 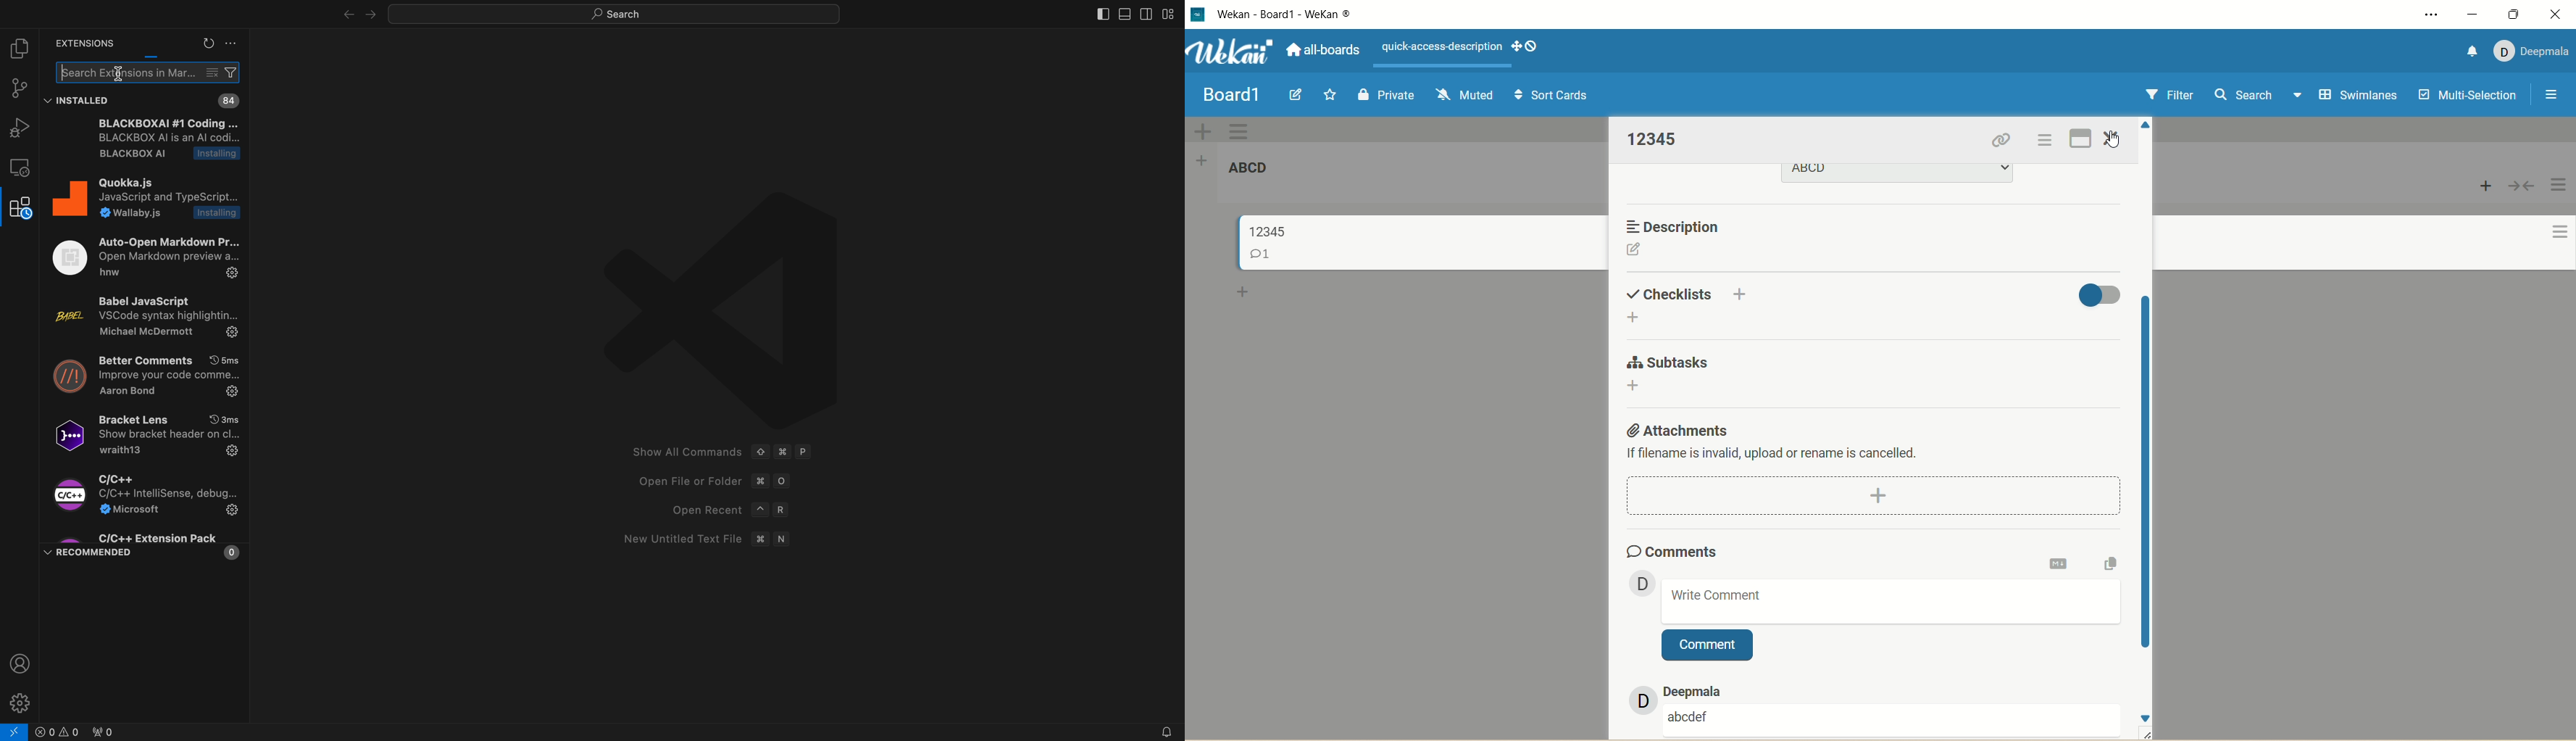 What do you see at coordinates (1270, 229) in the screenshot?
I see `title` at bounding box center [1270, 229].